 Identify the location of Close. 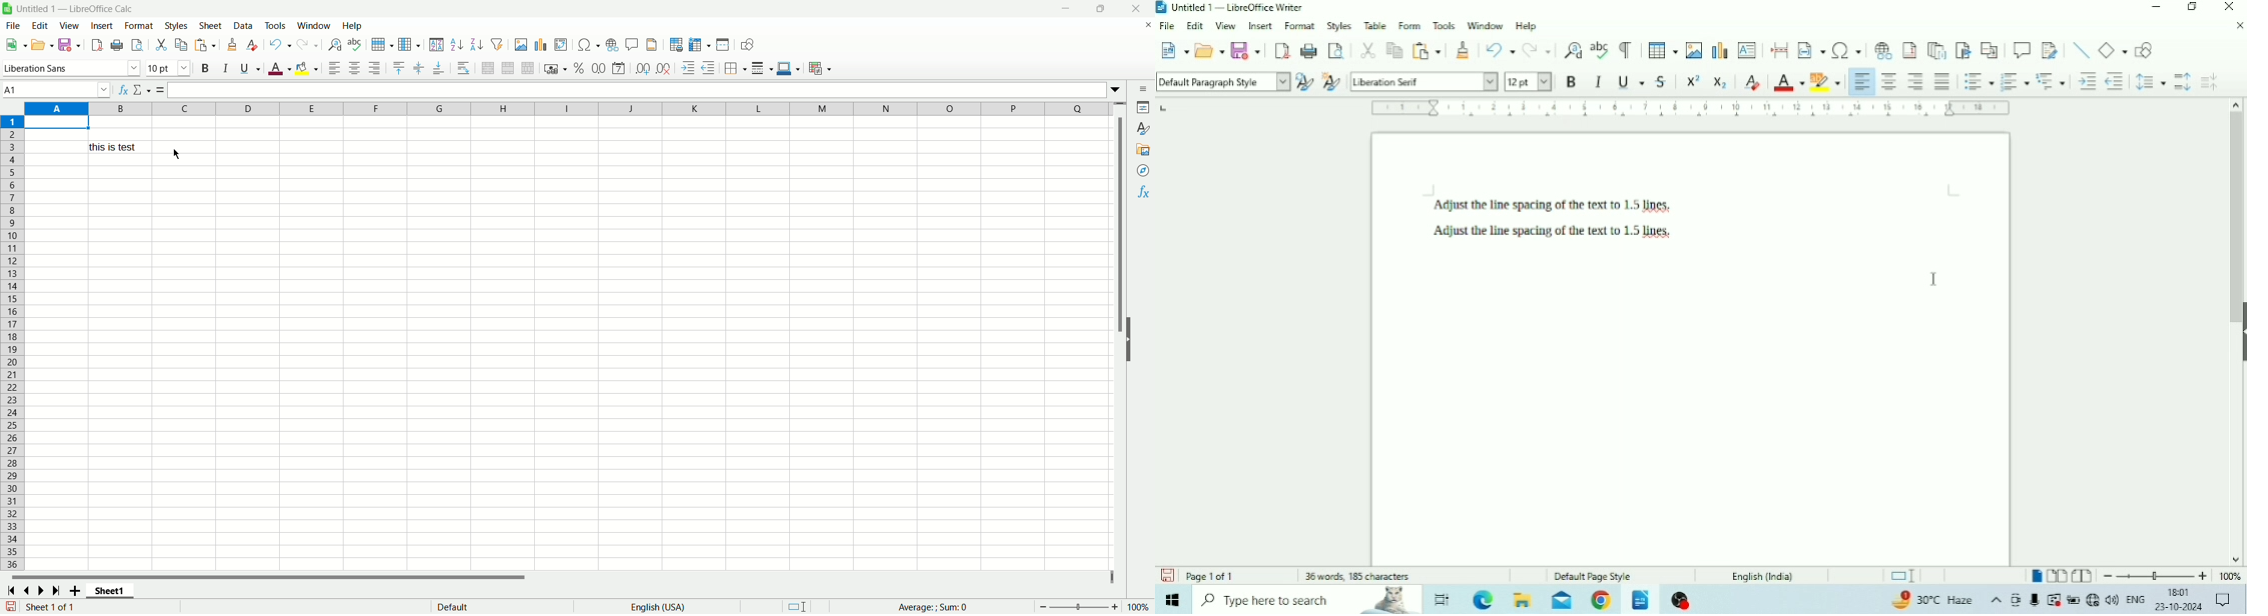
(2230, 7).